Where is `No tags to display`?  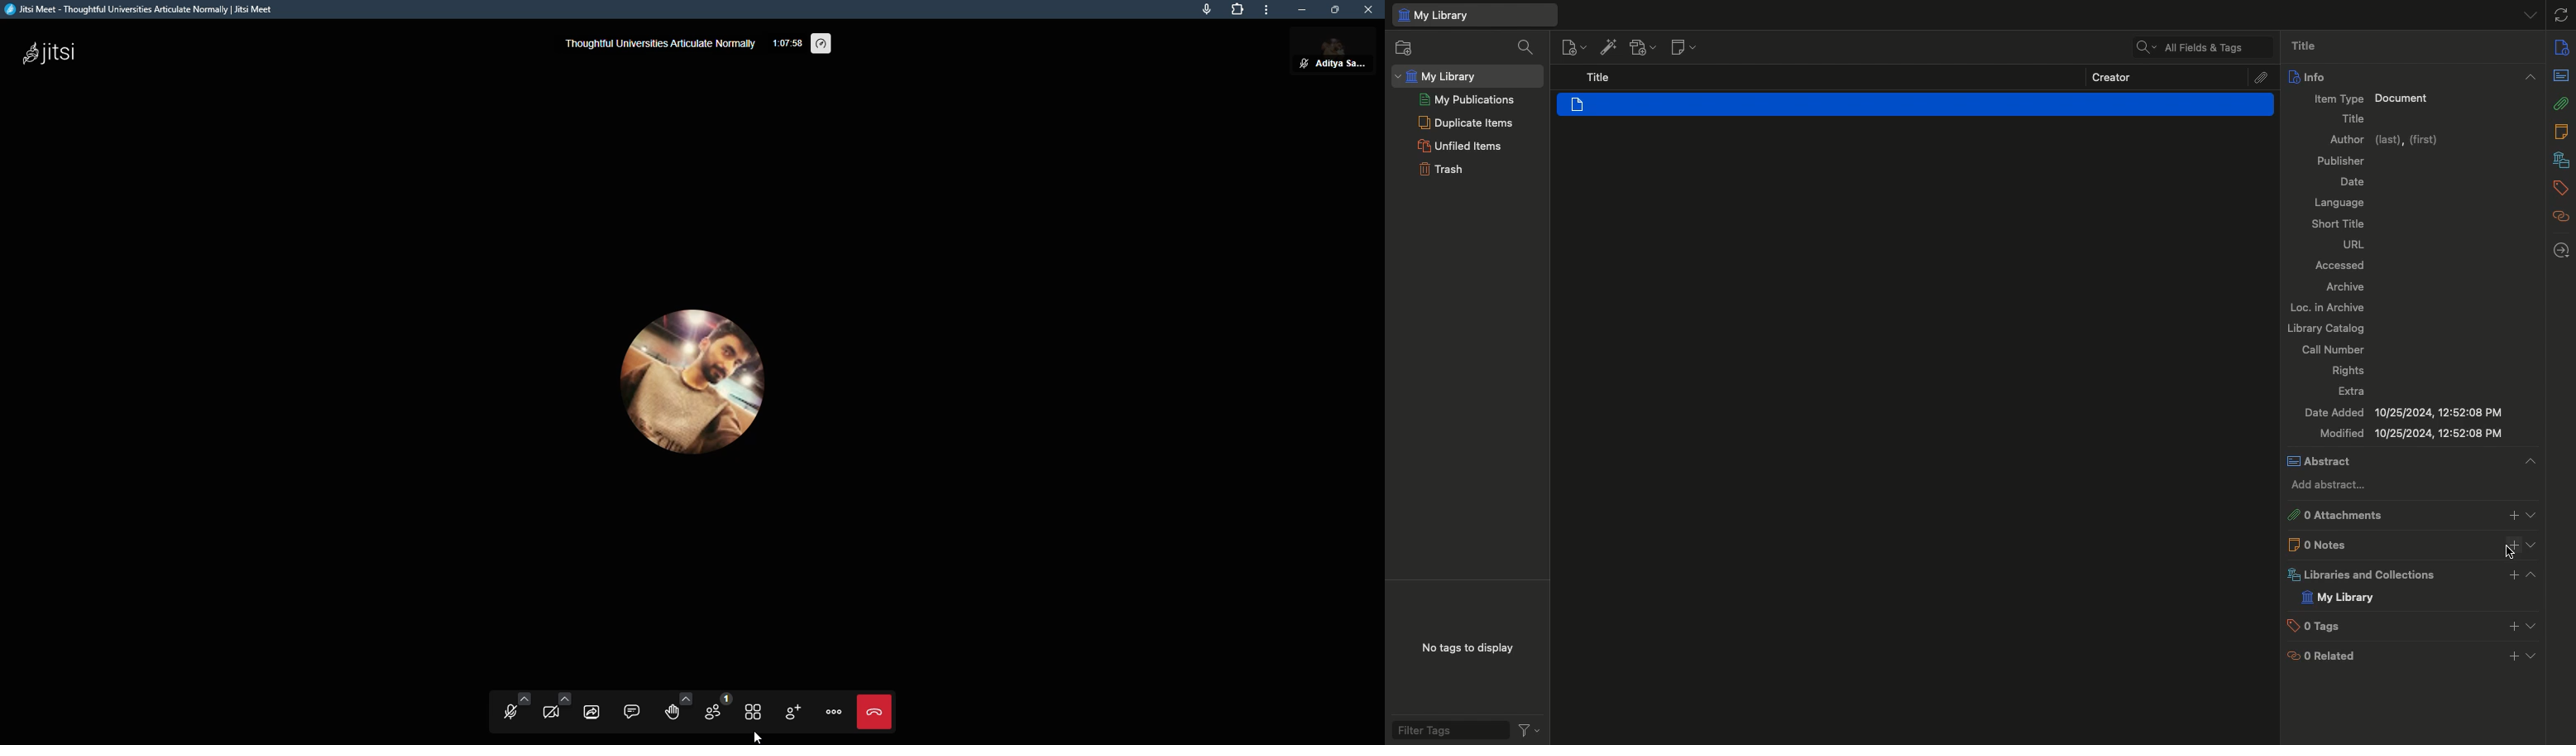
No tags to display is located at coordinates (1468, 649).